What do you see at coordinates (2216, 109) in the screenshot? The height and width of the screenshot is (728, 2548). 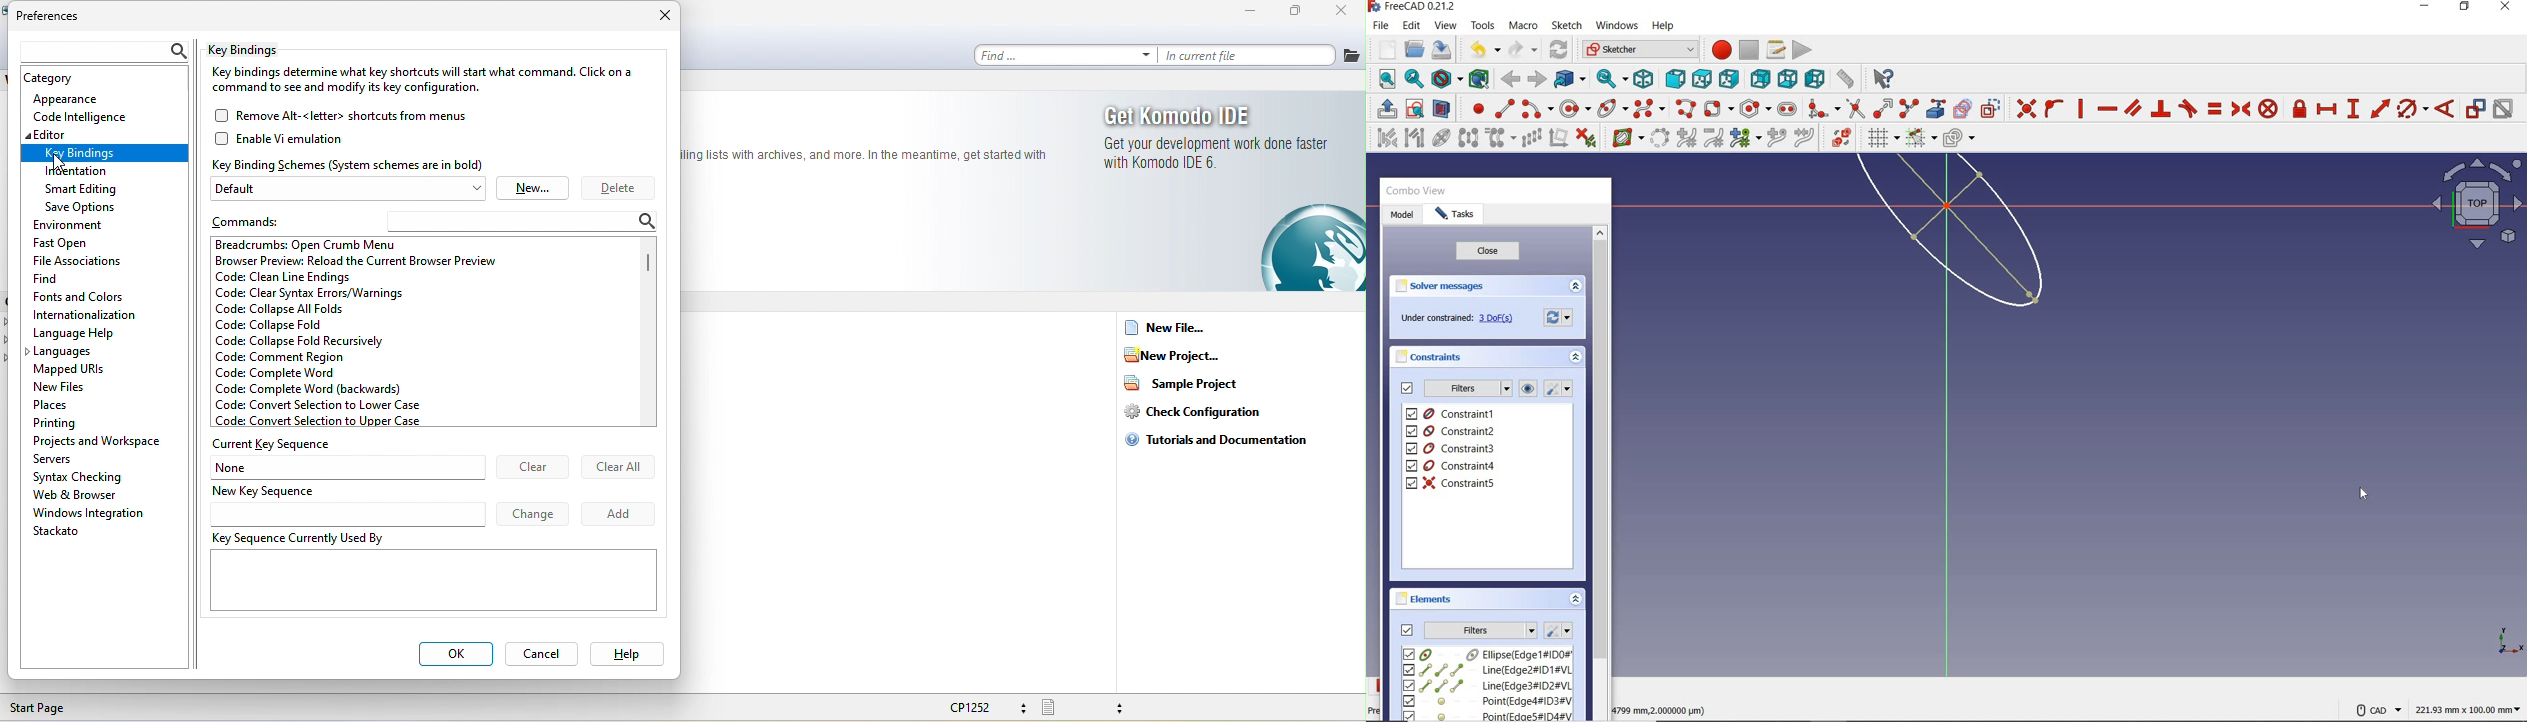 I see `constrain equal` at bounding box center [2216, 109].